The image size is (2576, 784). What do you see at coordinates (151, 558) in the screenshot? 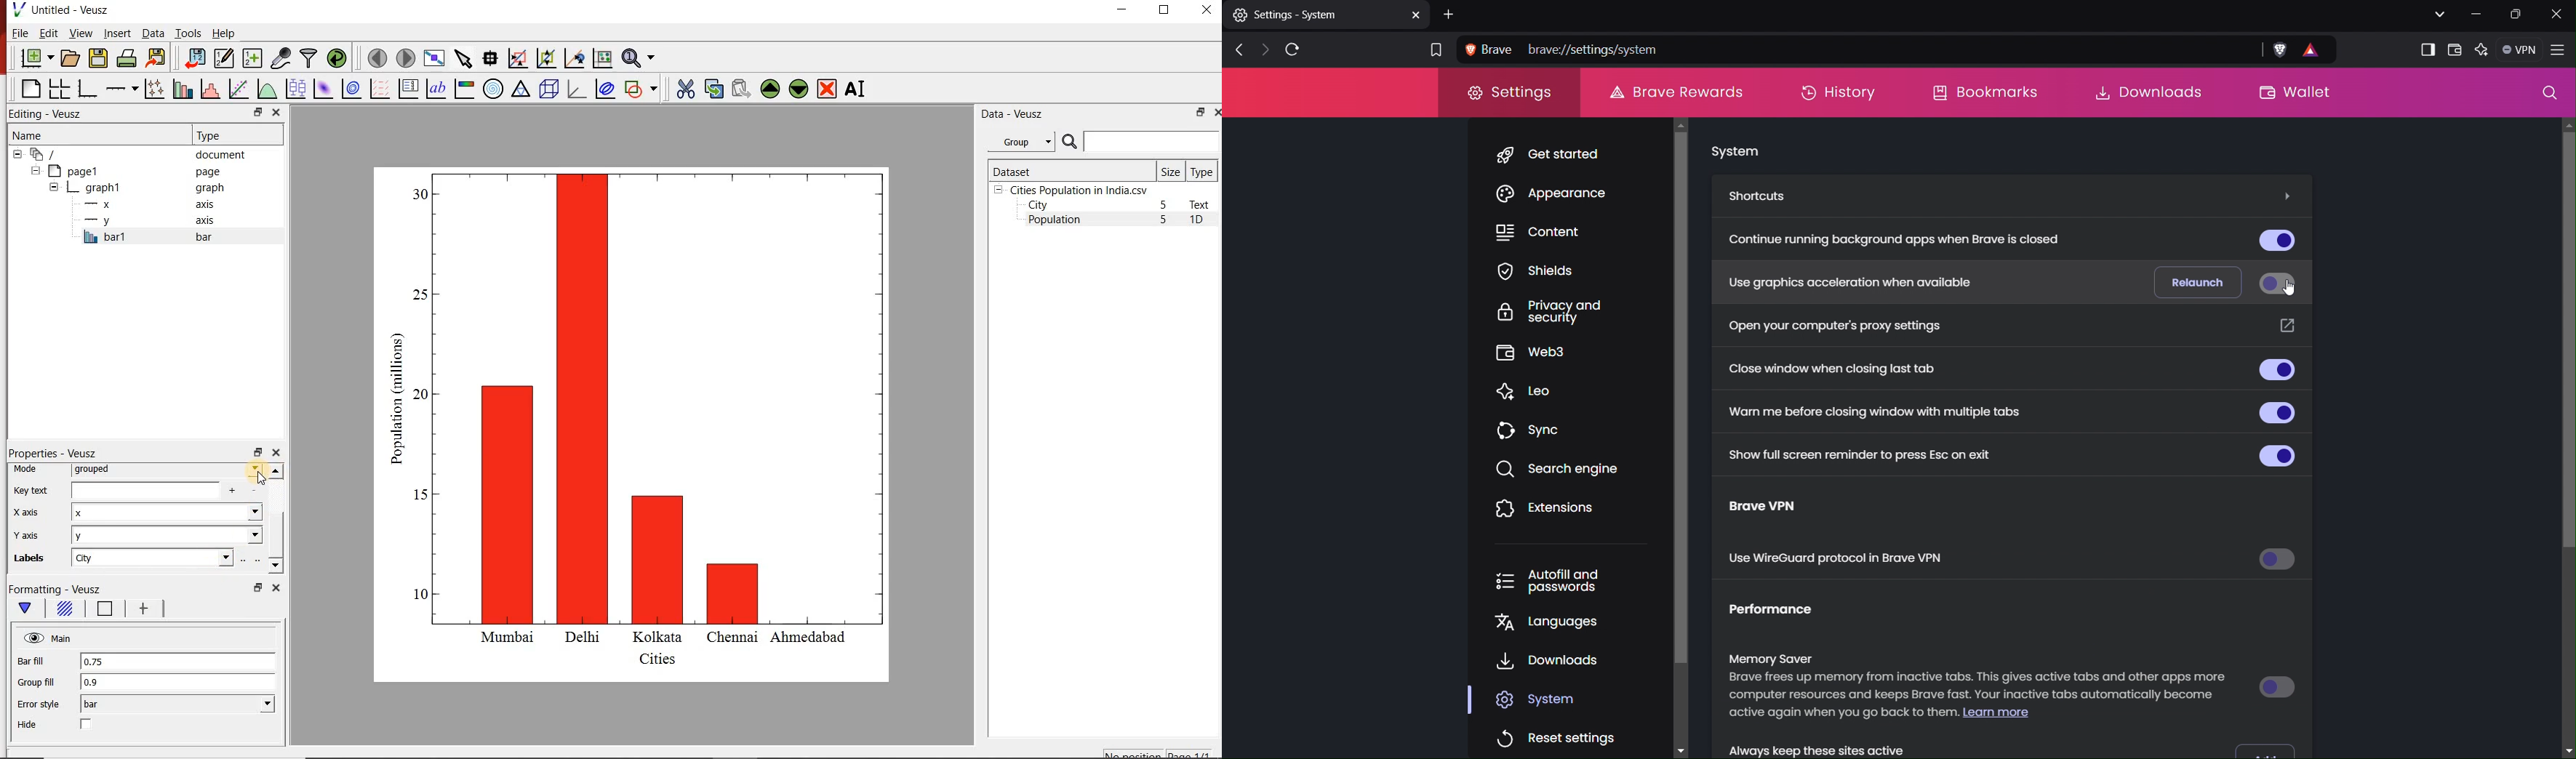
I see `city` at bounding box center [151, 558].